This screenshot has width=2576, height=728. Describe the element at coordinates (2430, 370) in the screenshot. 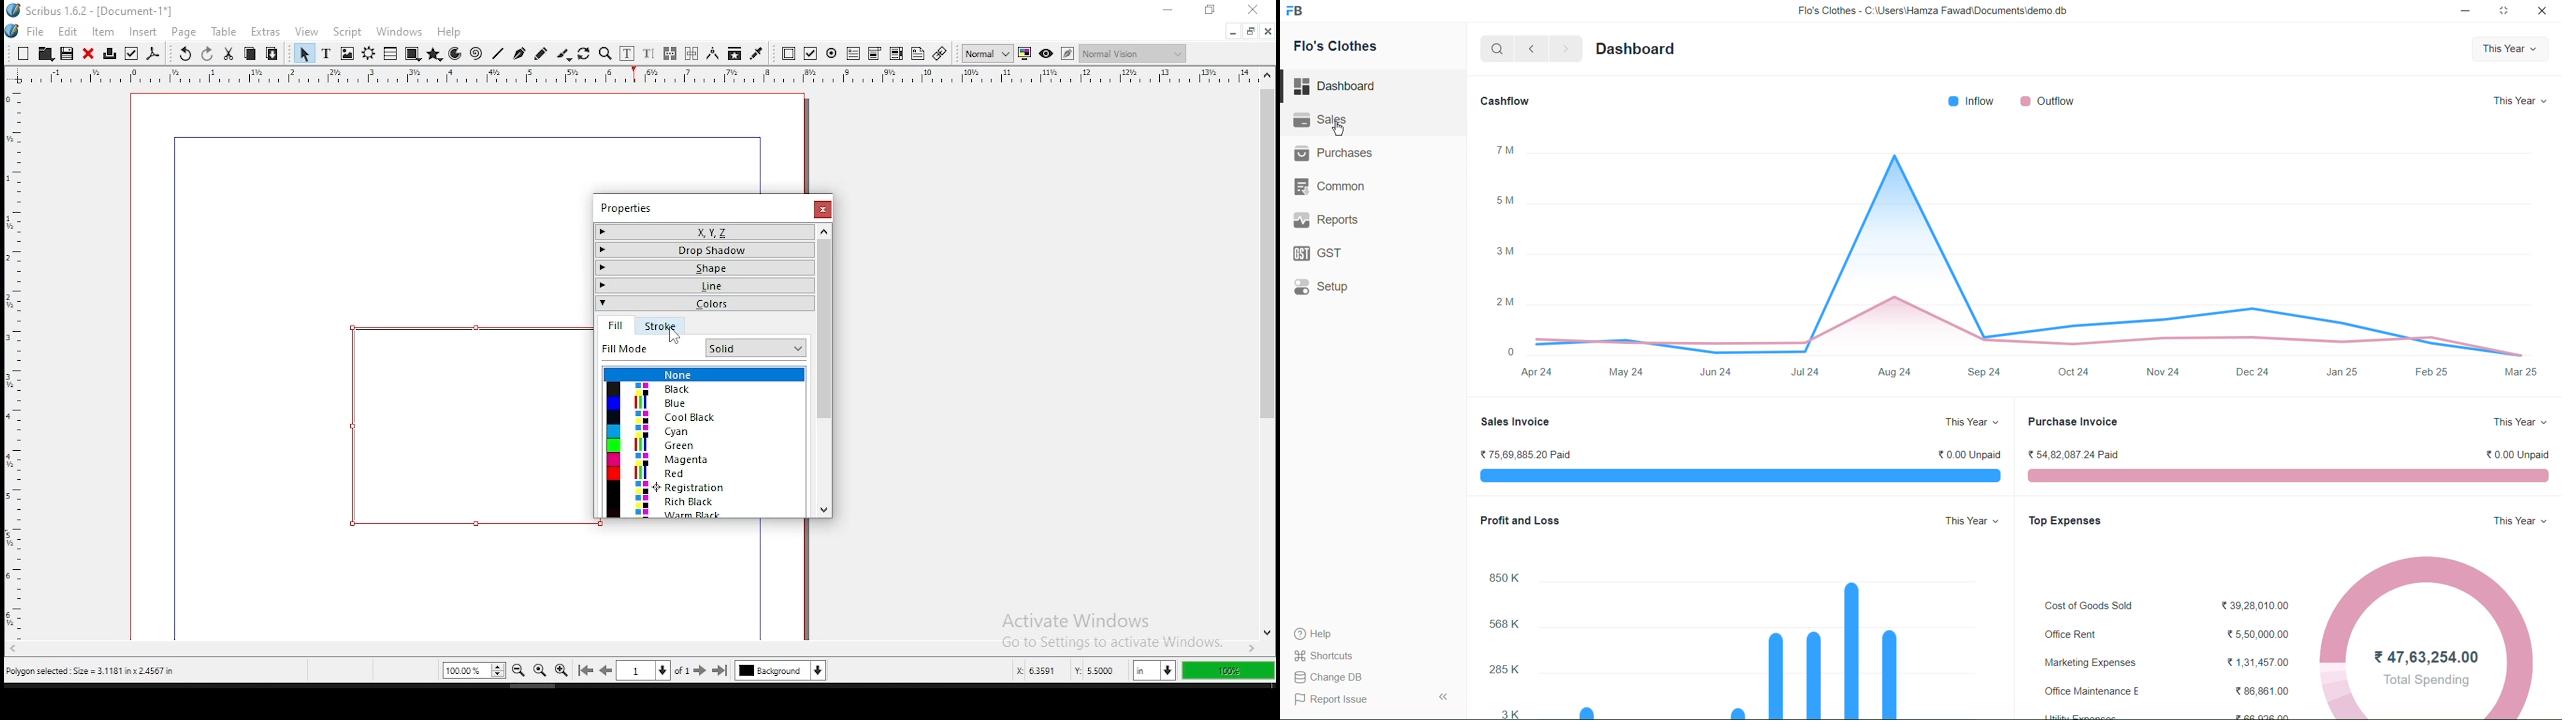

I see `Feb 25` at that location.